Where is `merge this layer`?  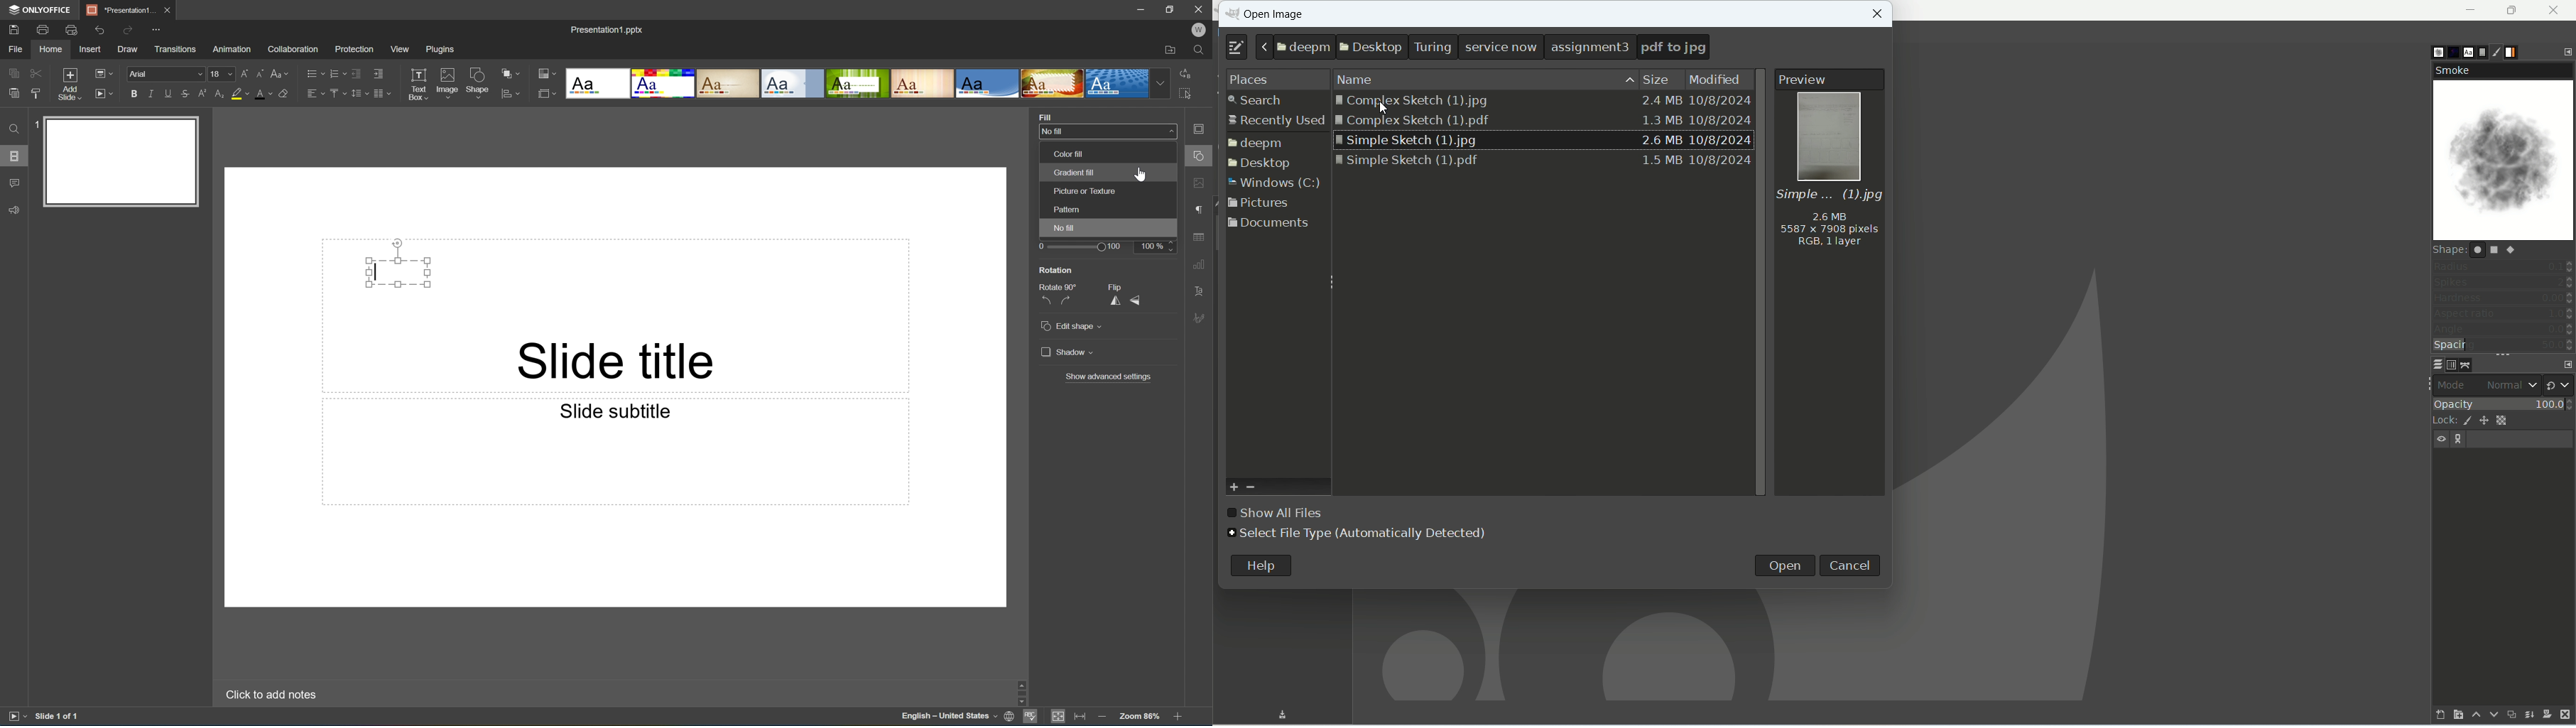
merge this layer is located at coordinates (2529, 716).